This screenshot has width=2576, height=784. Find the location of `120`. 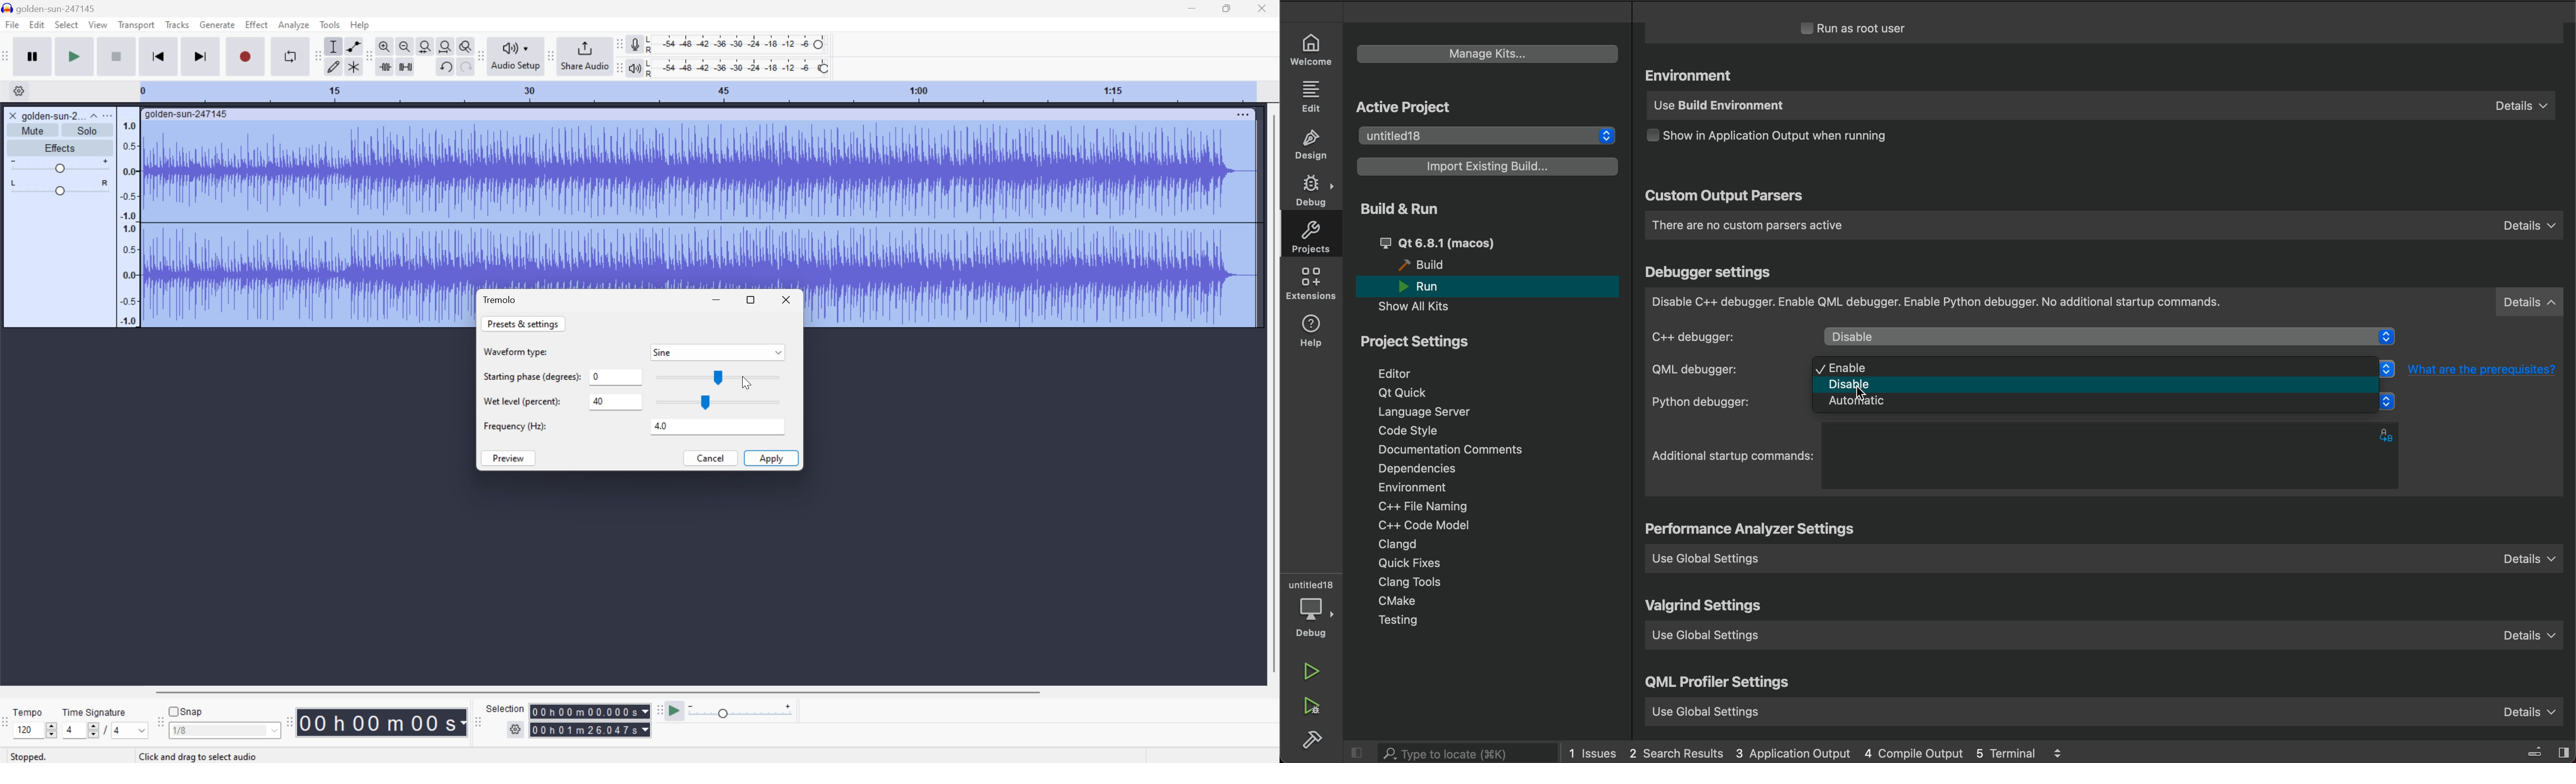

120 is located at coordinates (29, 730).